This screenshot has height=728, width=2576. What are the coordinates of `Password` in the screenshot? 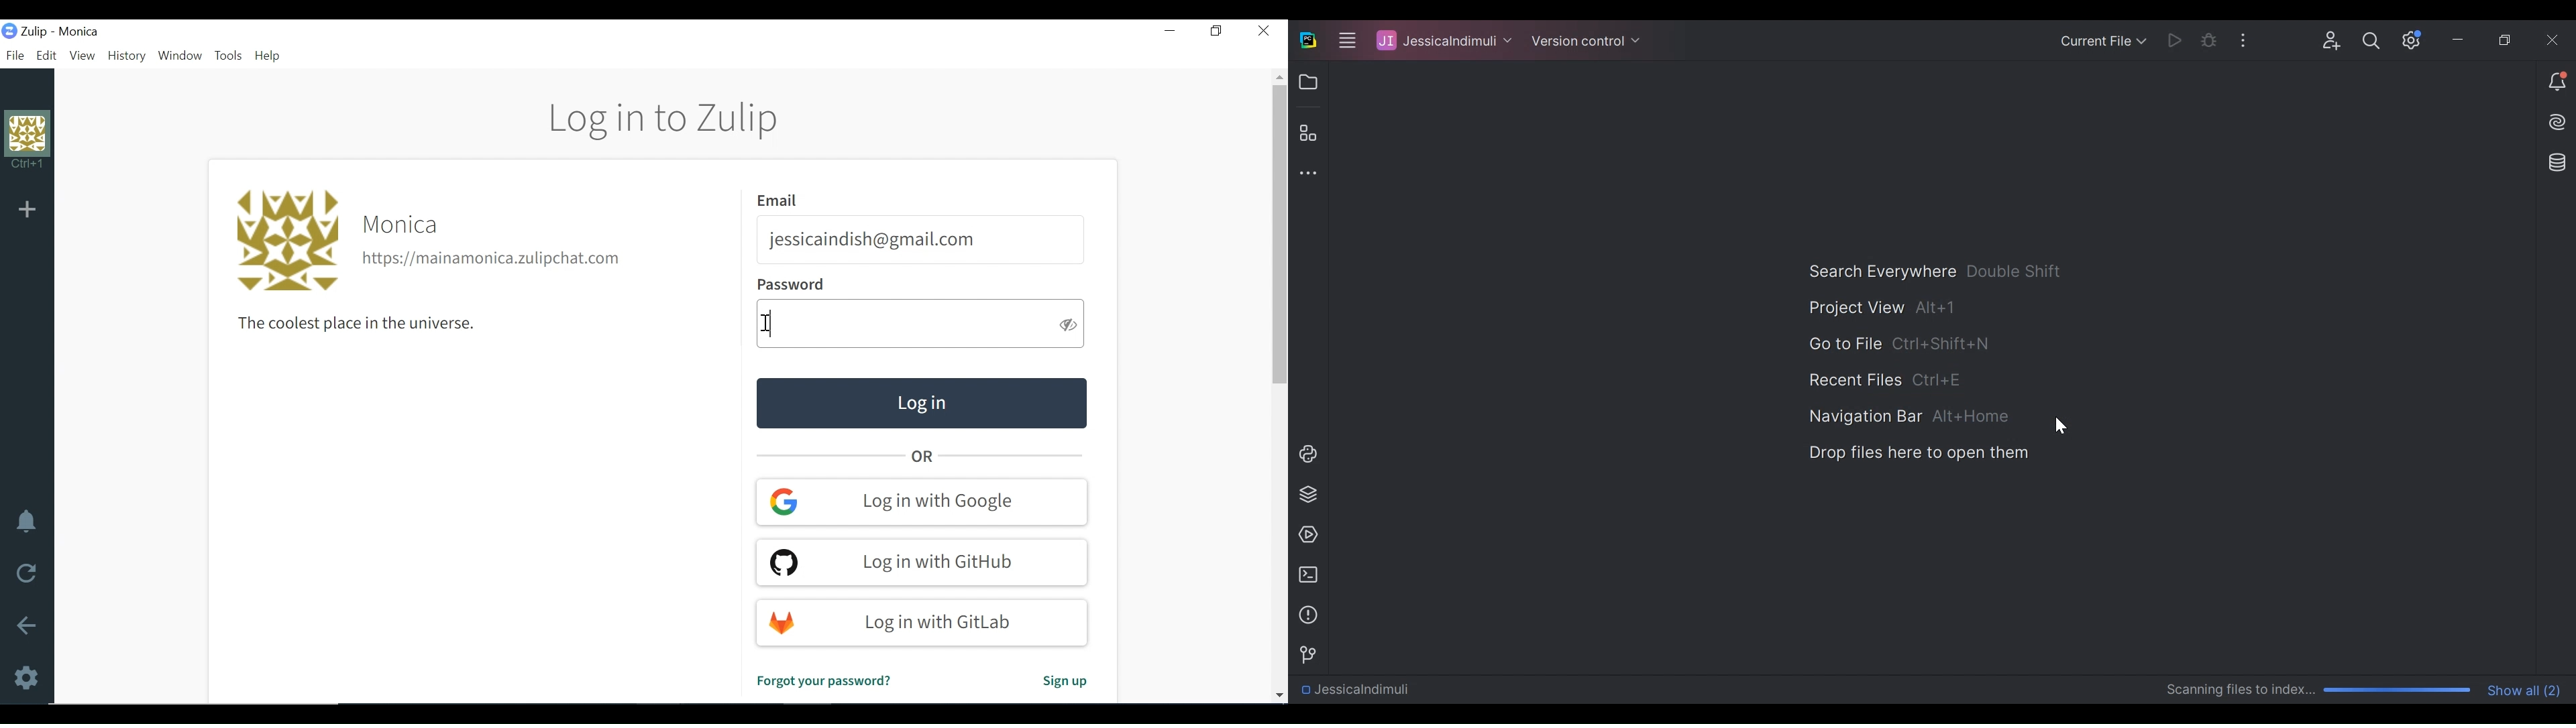 It's located at (790, 286).